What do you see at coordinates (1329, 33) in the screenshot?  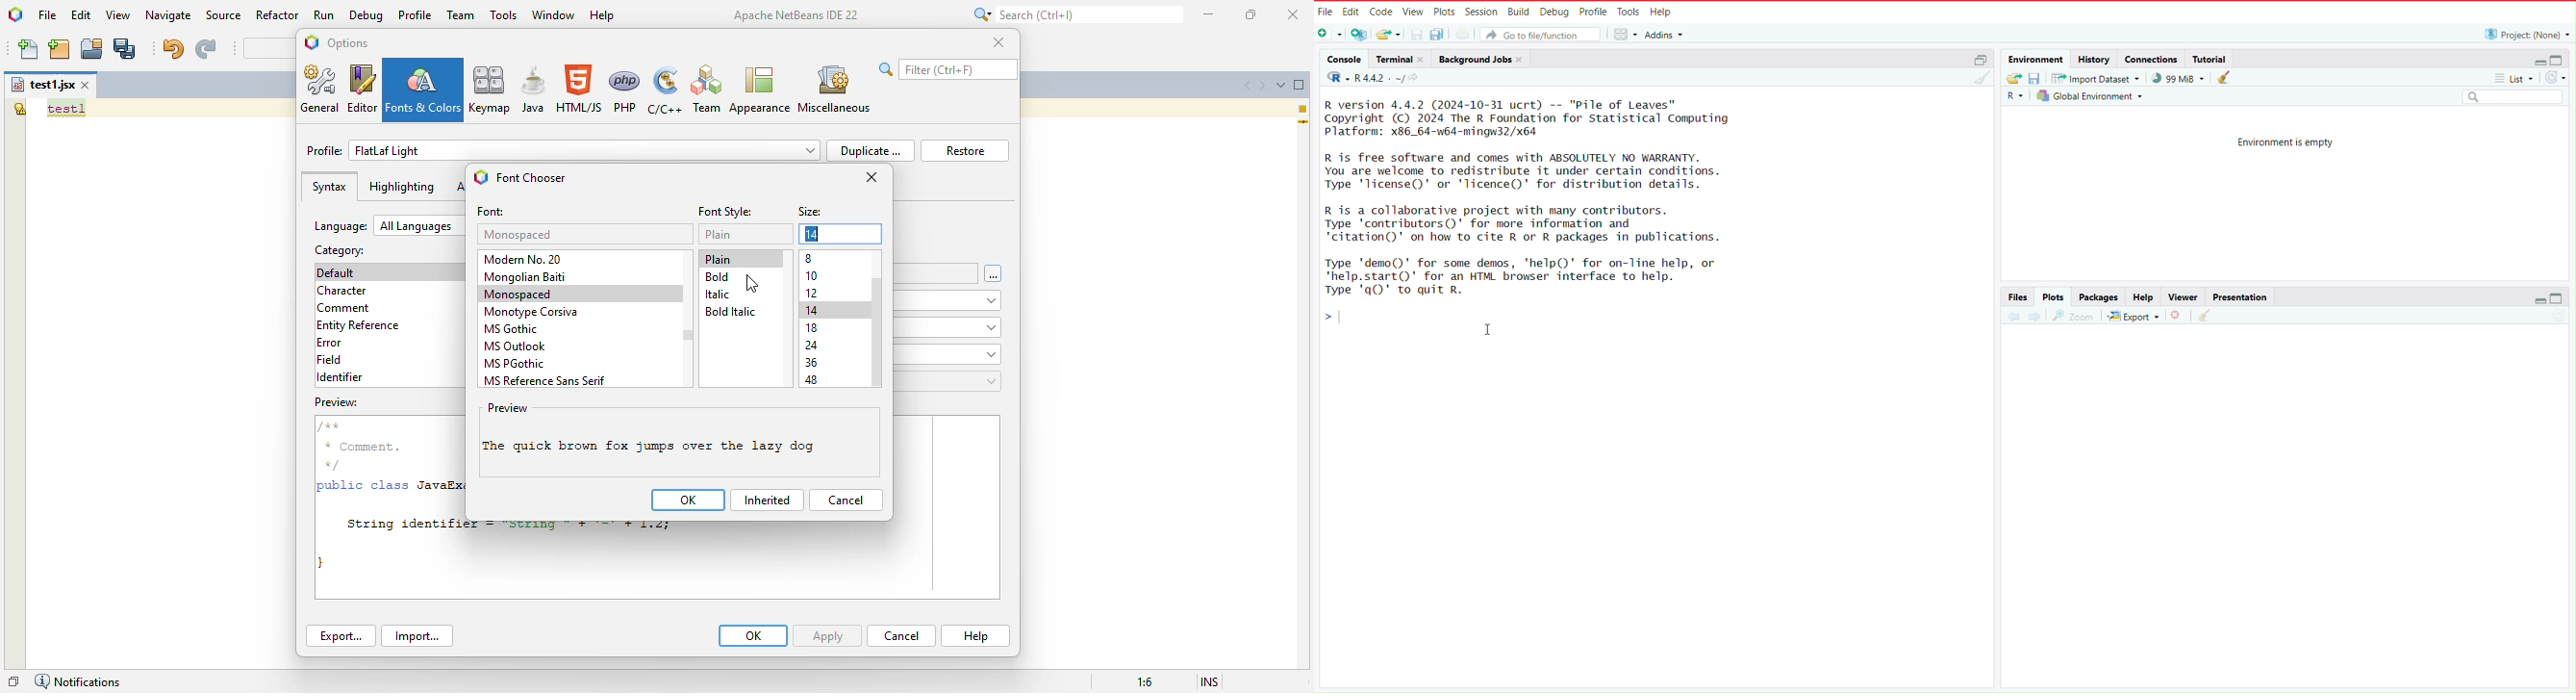 I see `new file` at bounding box center [1329, 33].